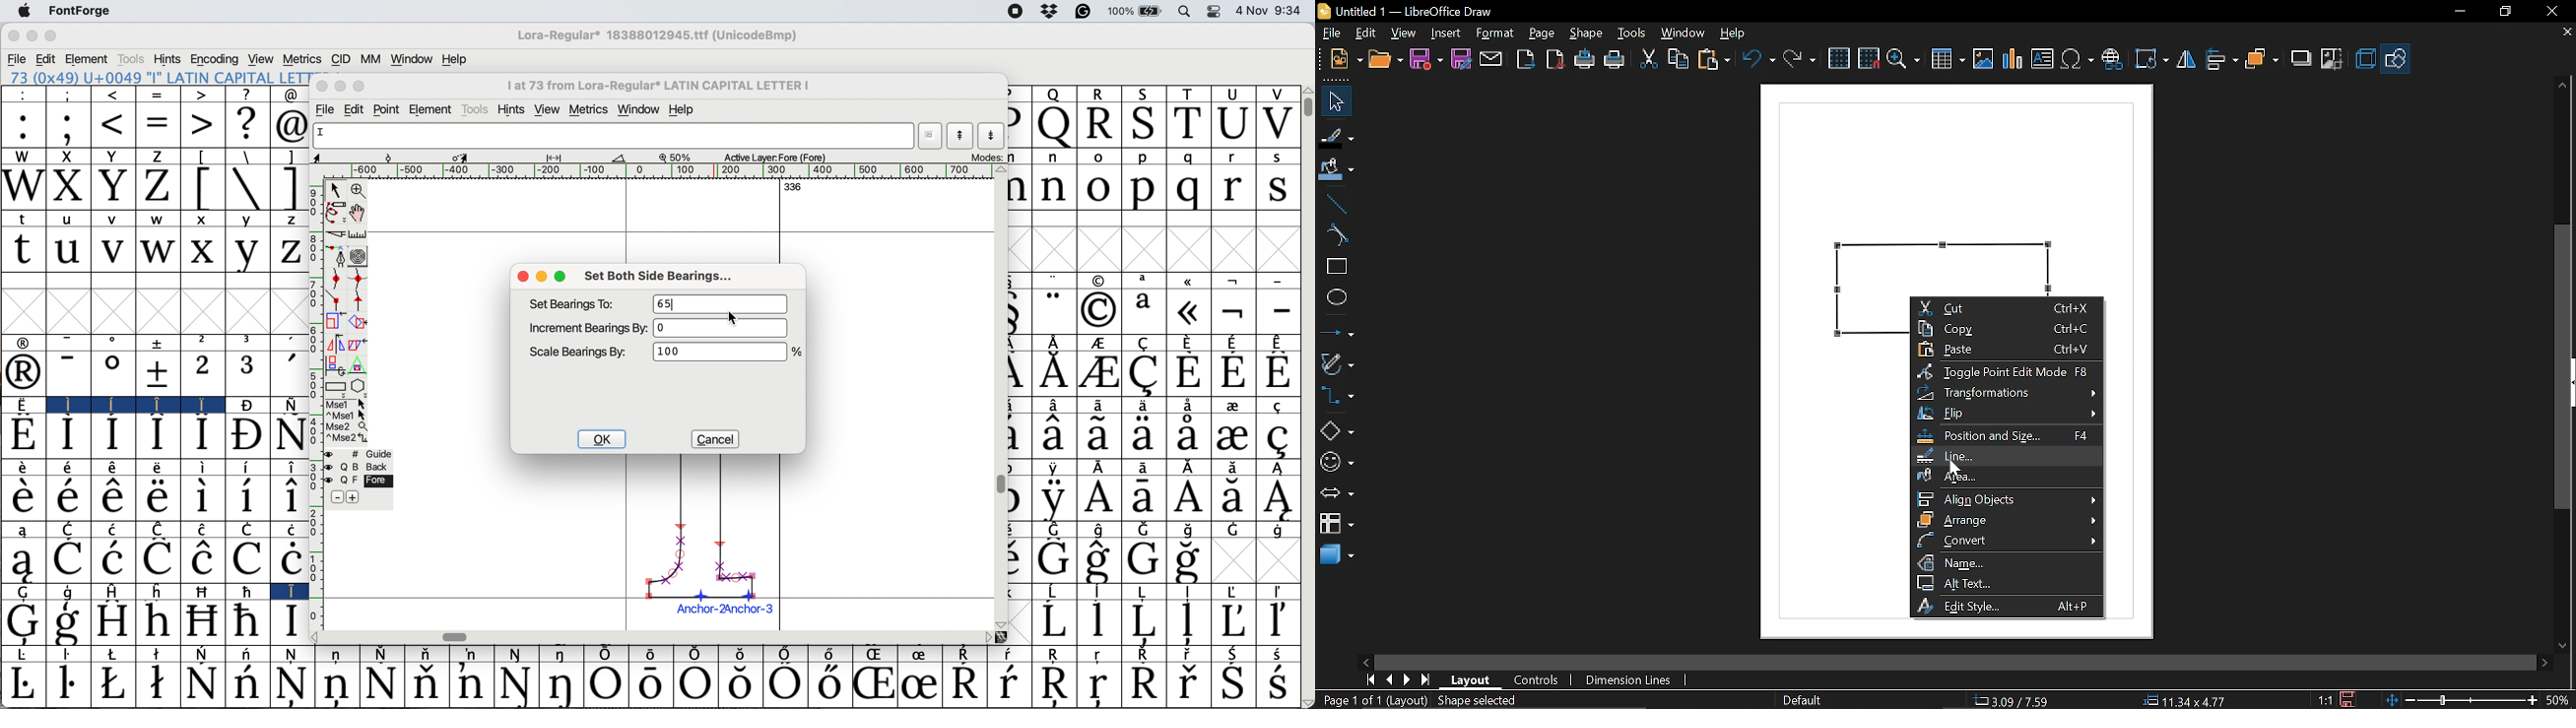  I want to click on Symbol, so click(1280, 498).